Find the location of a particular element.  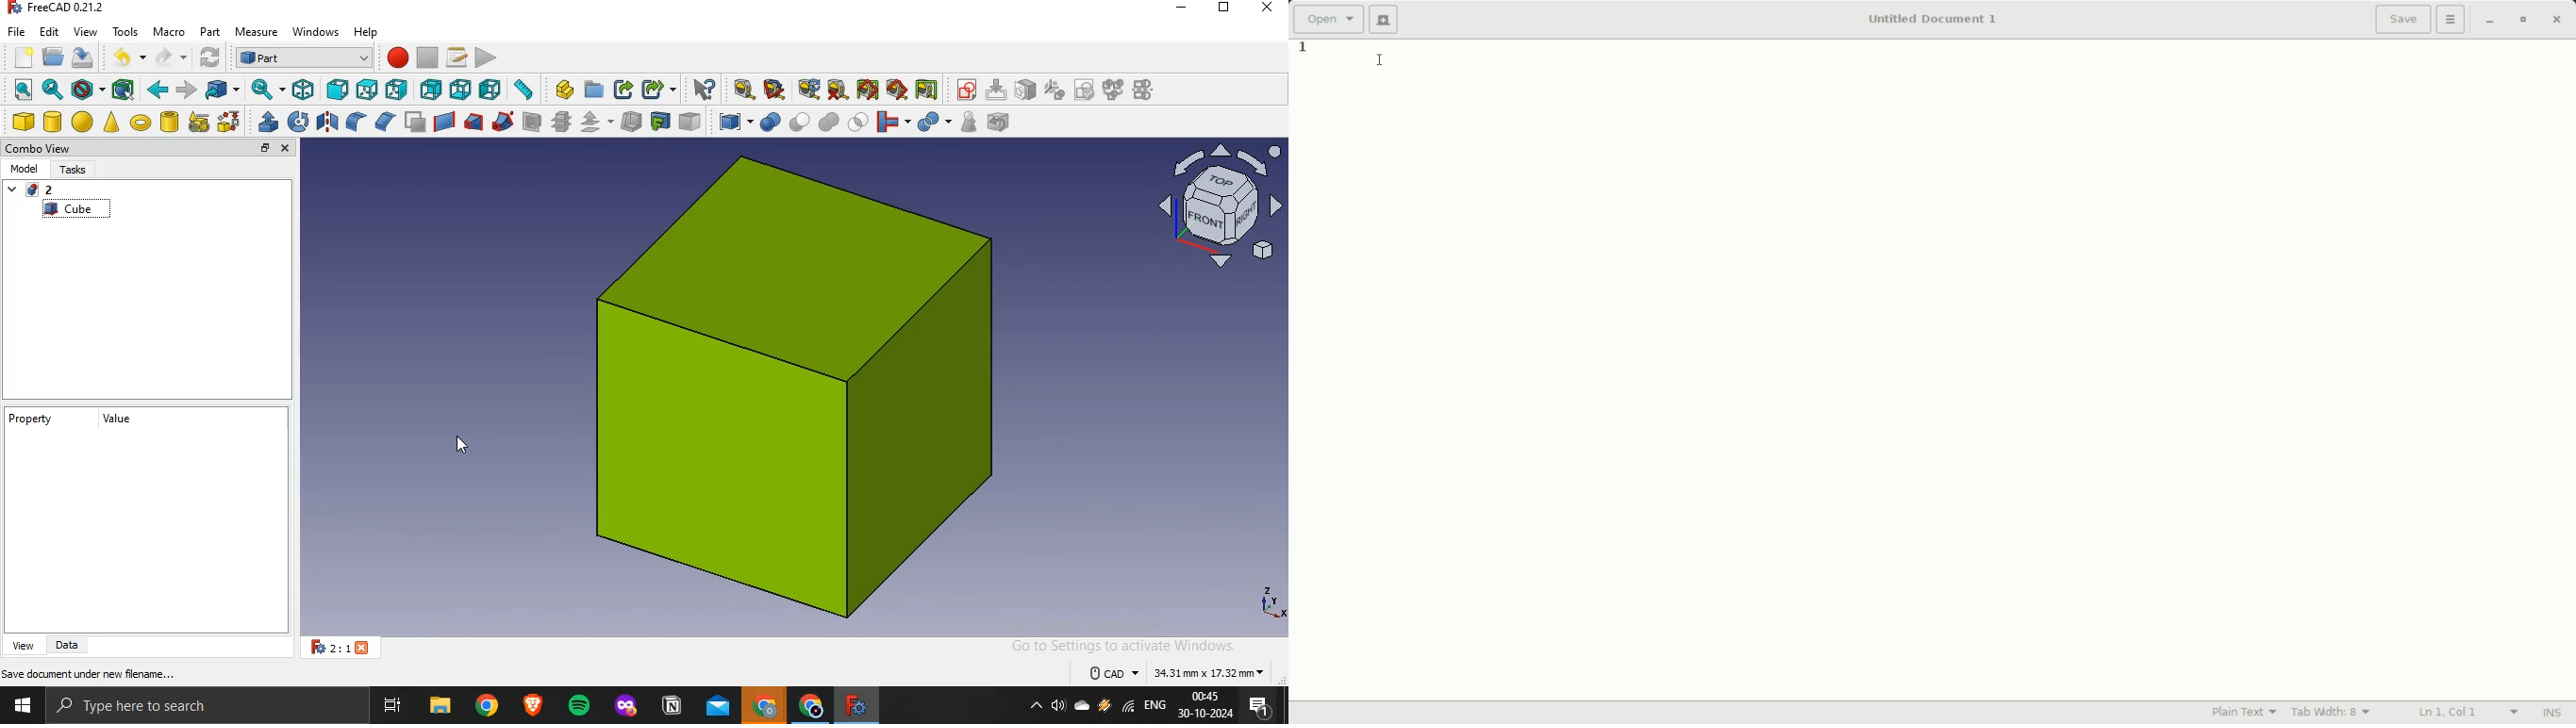

bottom is located at coordinates (460, 90).